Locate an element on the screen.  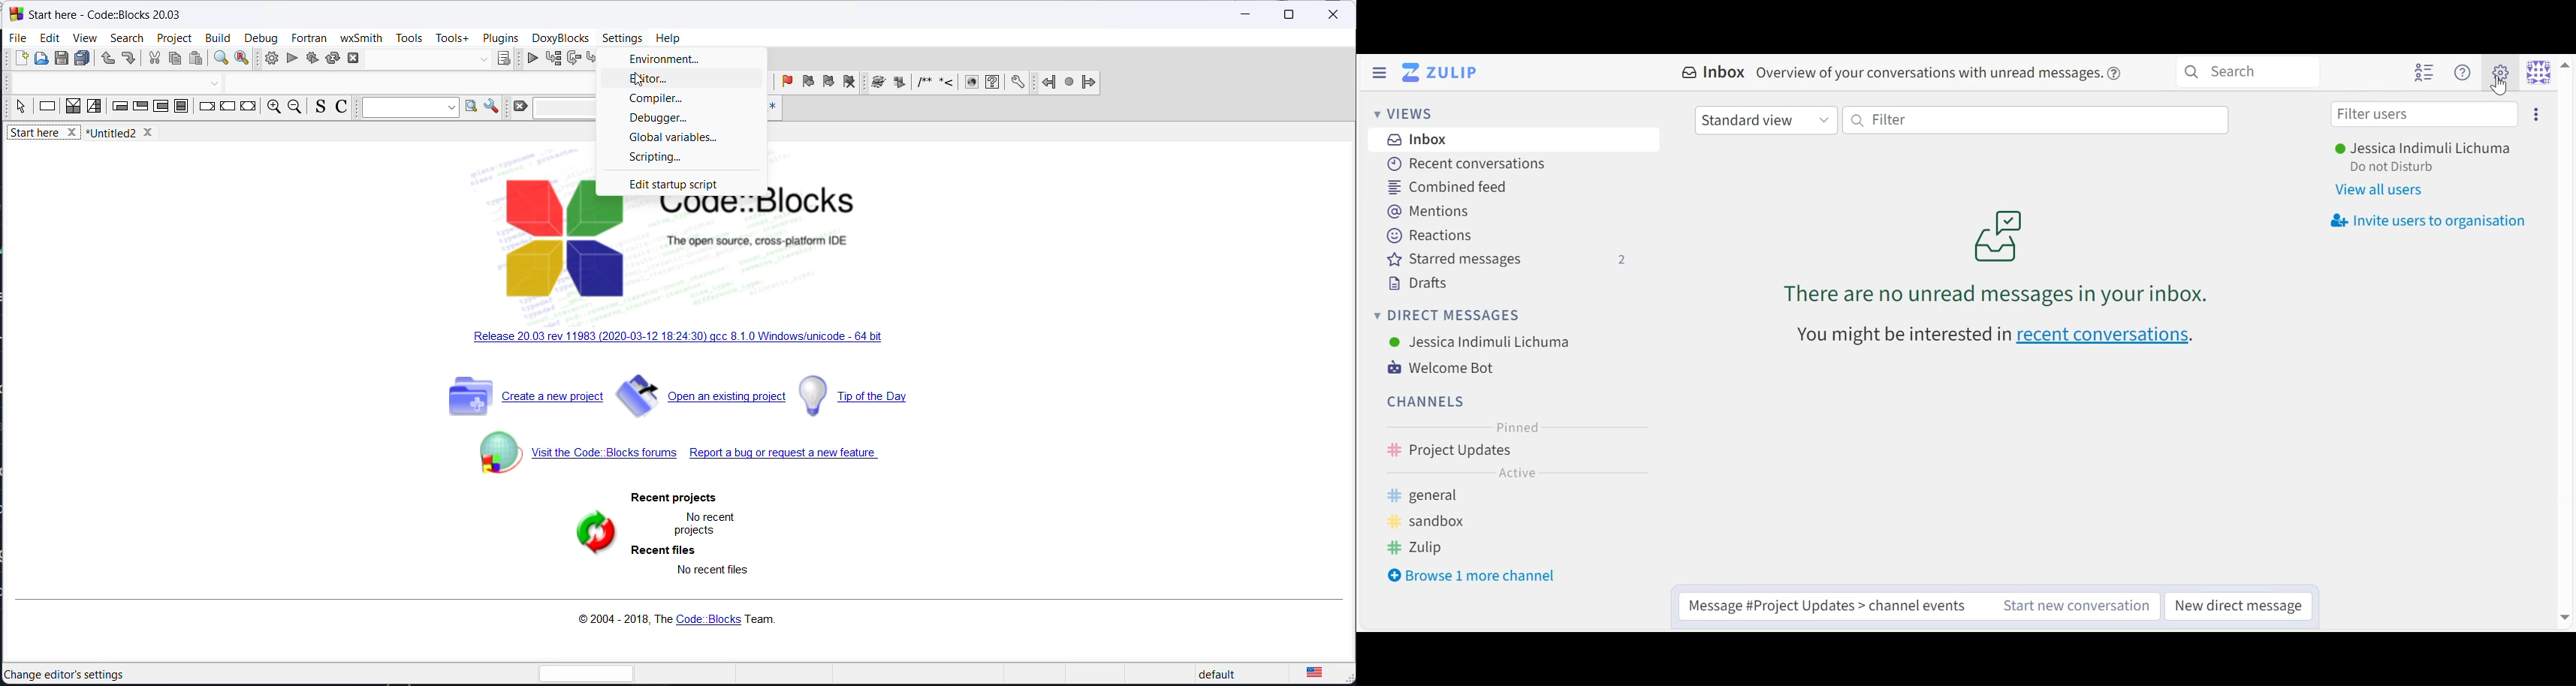
open existing project is located at coordinates (701, 400).